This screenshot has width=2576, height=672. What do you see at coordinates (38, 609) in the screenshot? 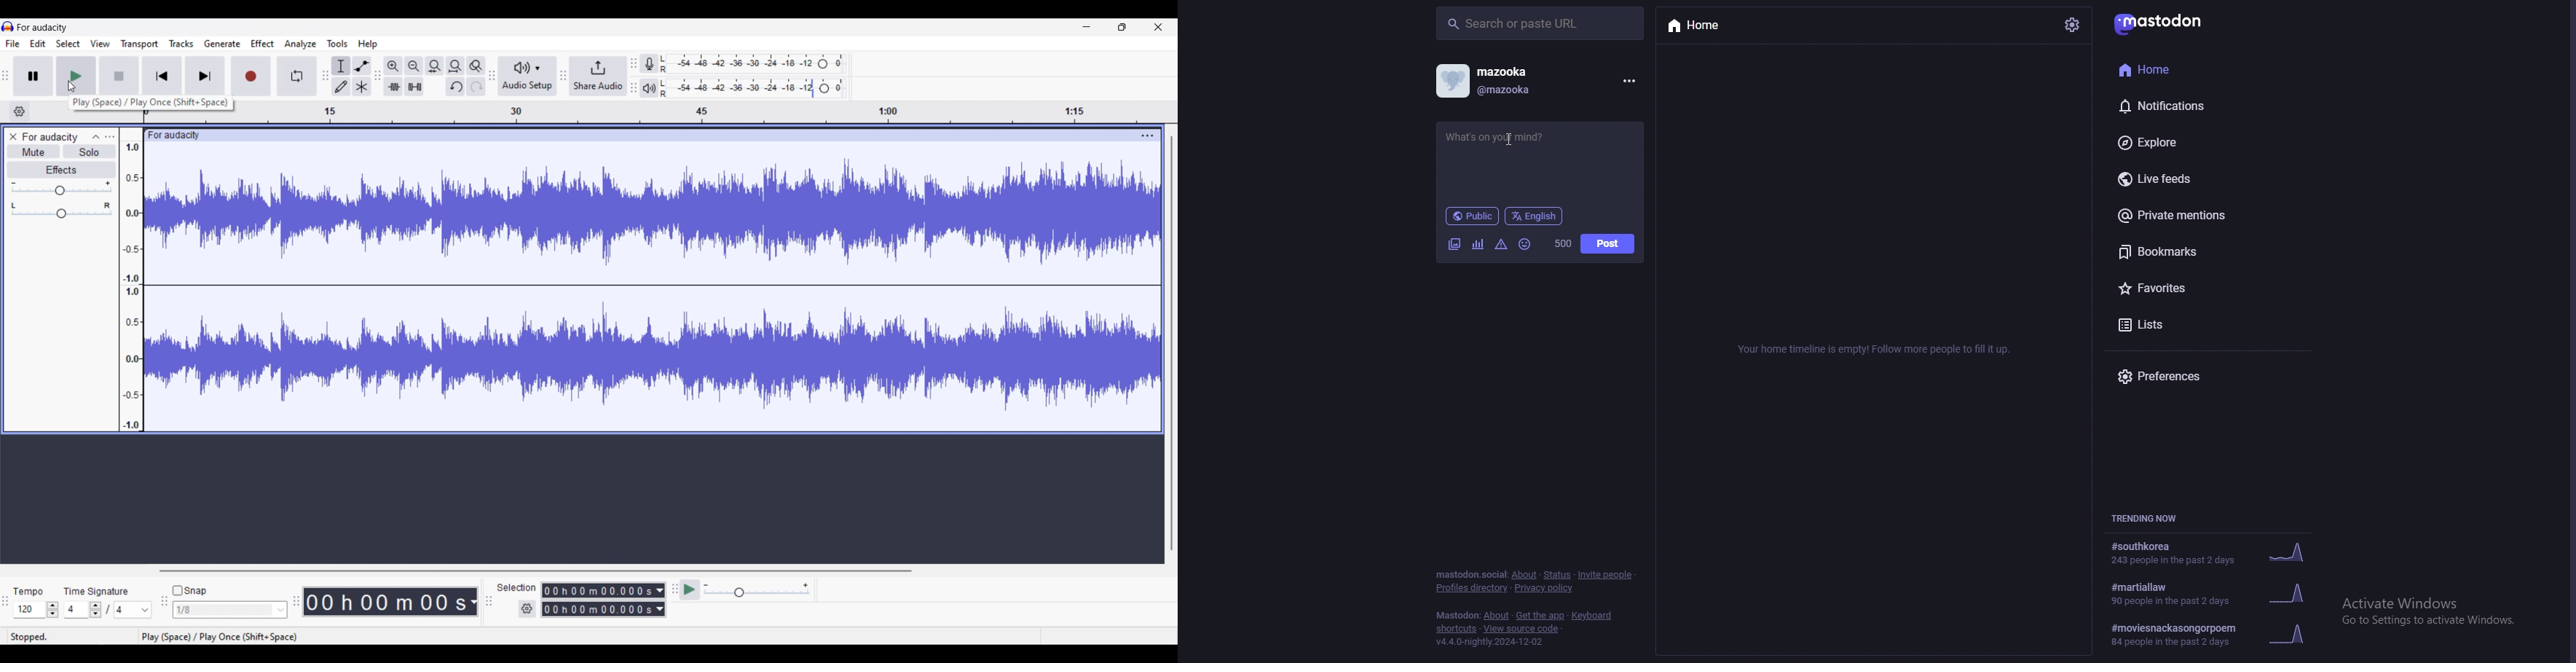
I see `Tempo settings` at bounding box center [38, 609].